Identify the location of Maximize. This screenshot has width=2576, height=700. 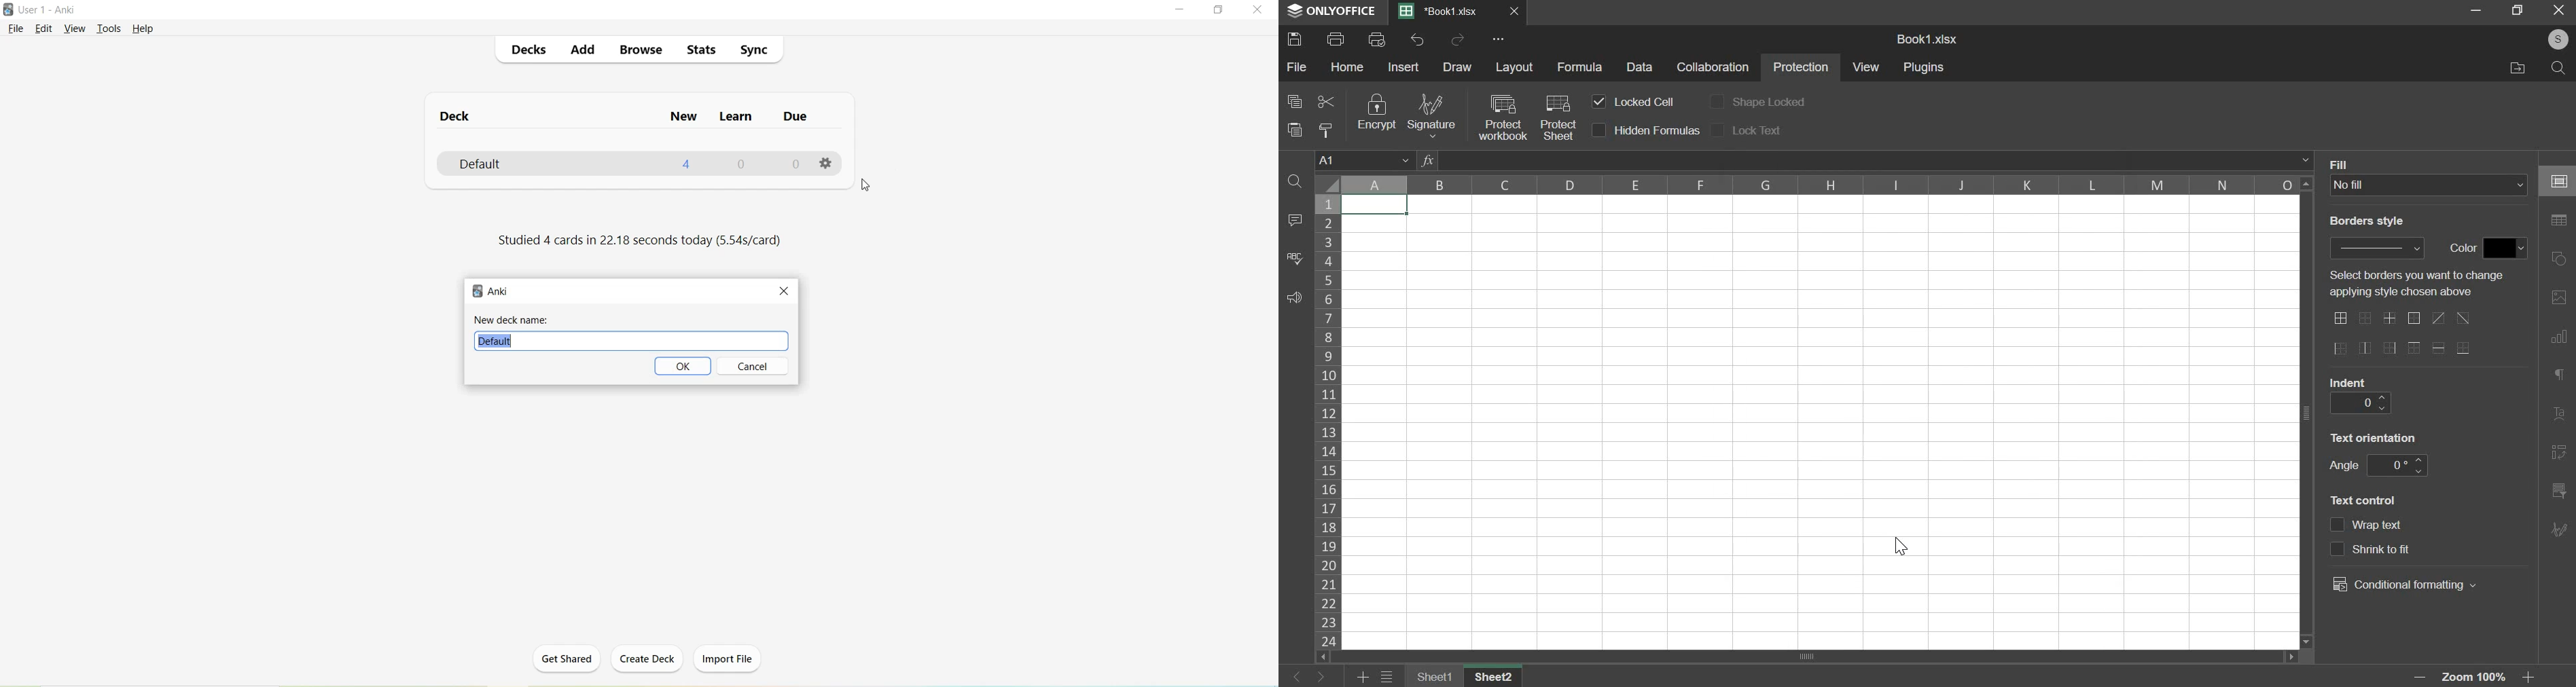
(1224, 10).